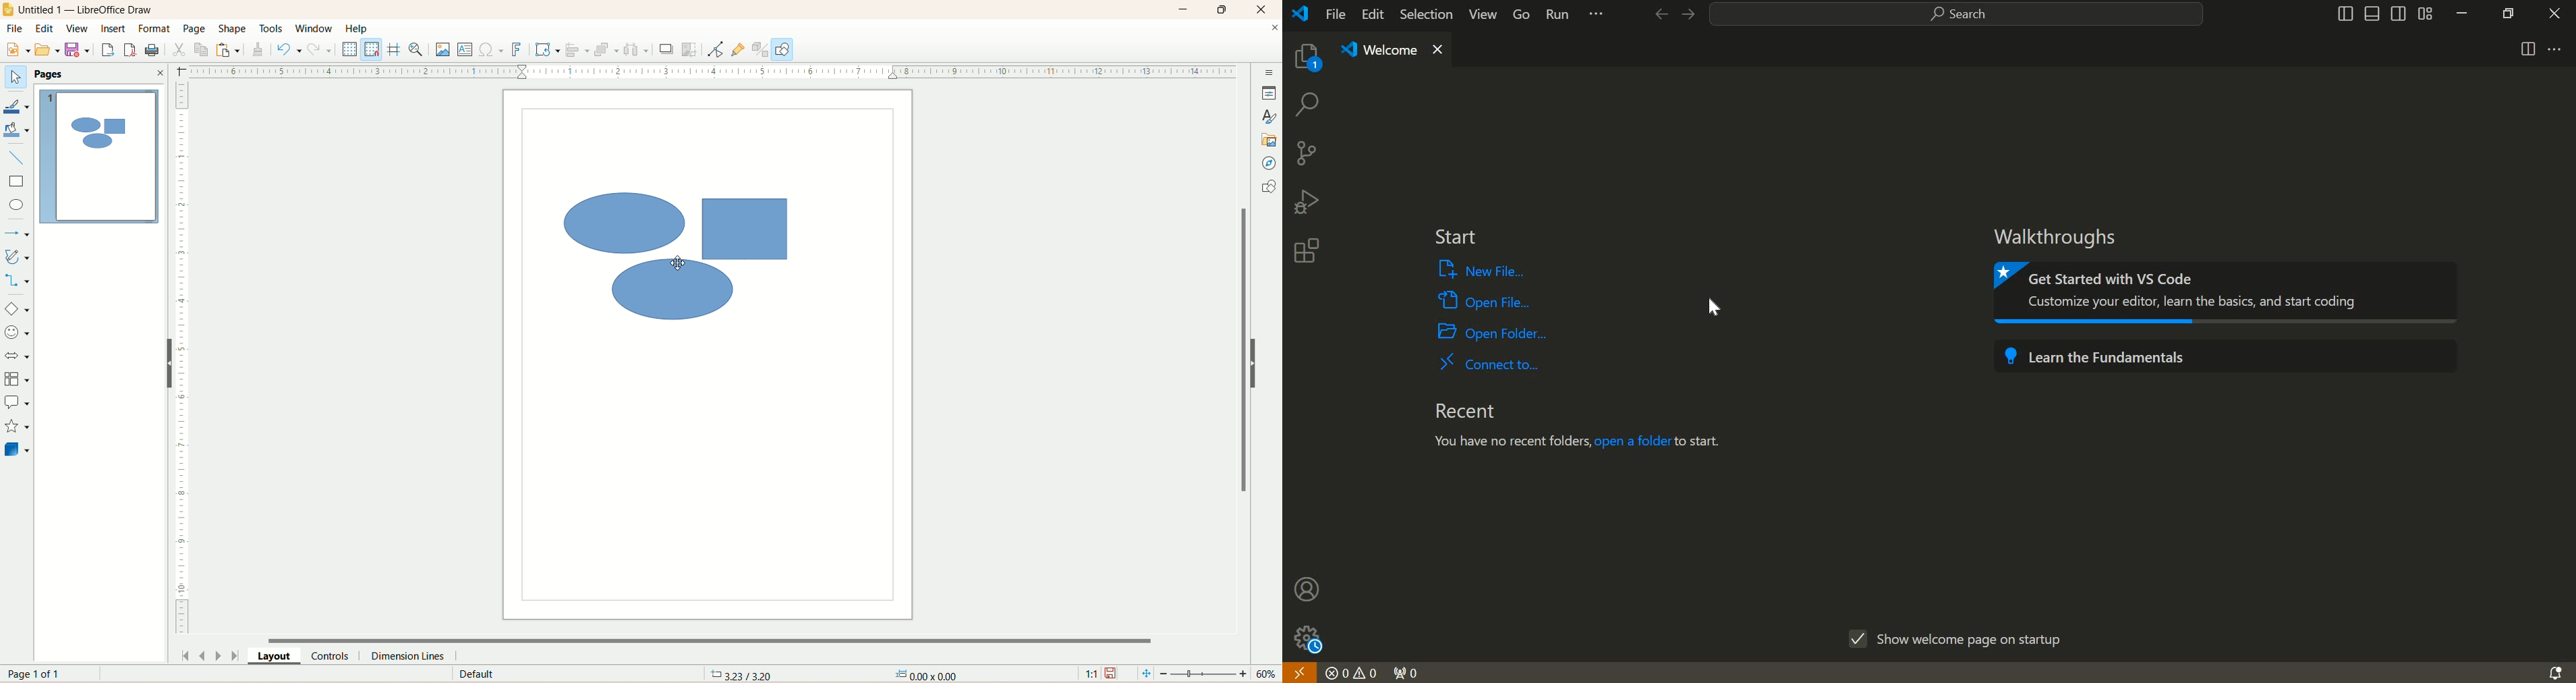 The image size is (2576, 700). Describe the element at coordinates (45, 675) in the screenshot. I see `page` at that location.